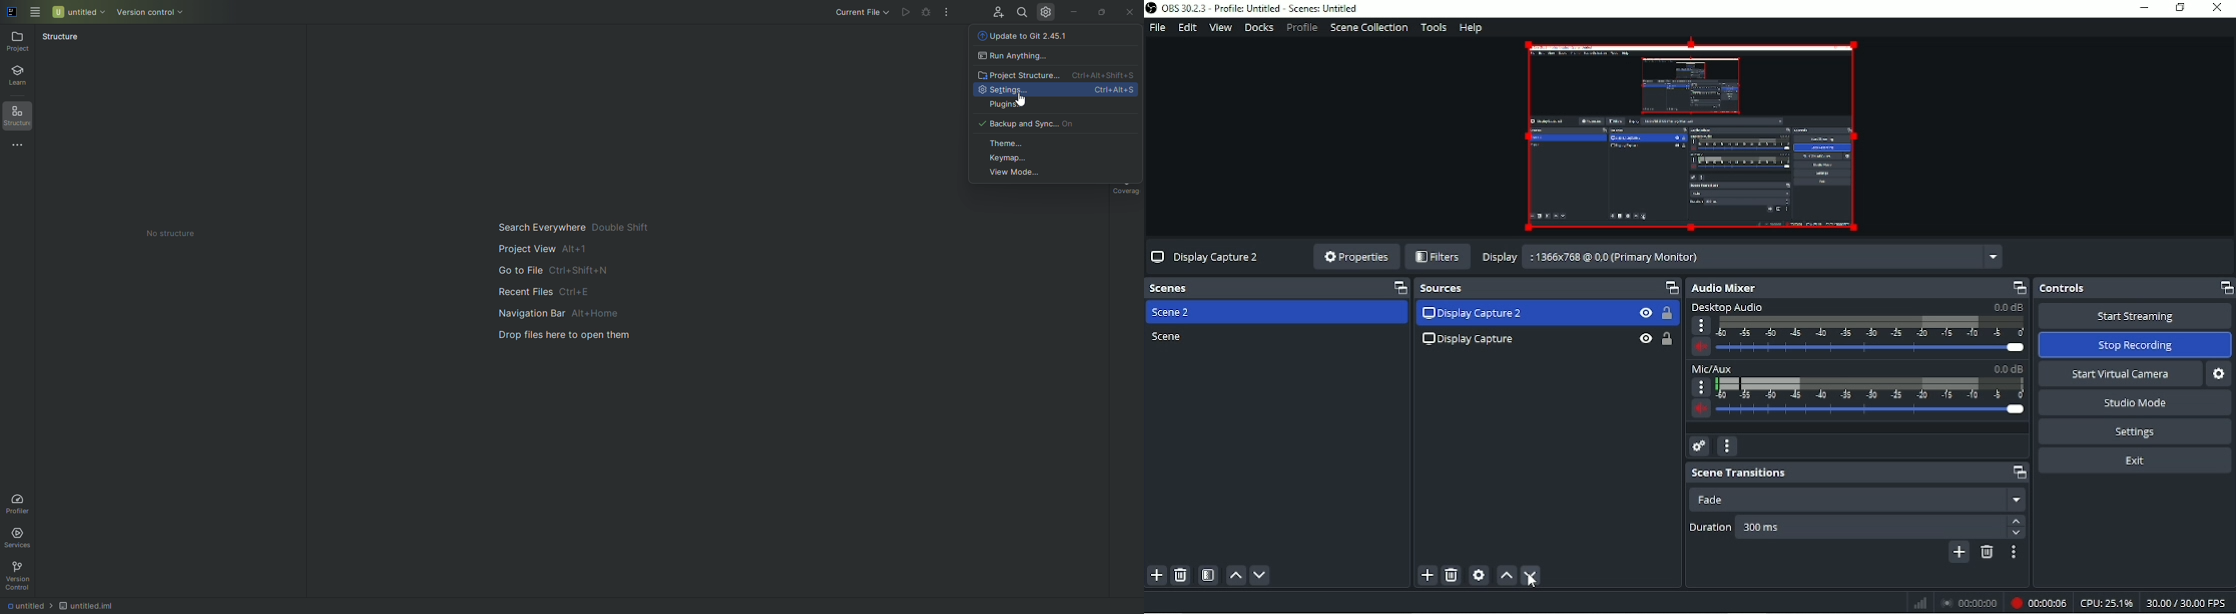 The height and width of the screenshot is (616, 2240). What do you see at coordinates (1806, 529) in the screenshot?
I see `300 ms` at bounding box center [1806, 529].